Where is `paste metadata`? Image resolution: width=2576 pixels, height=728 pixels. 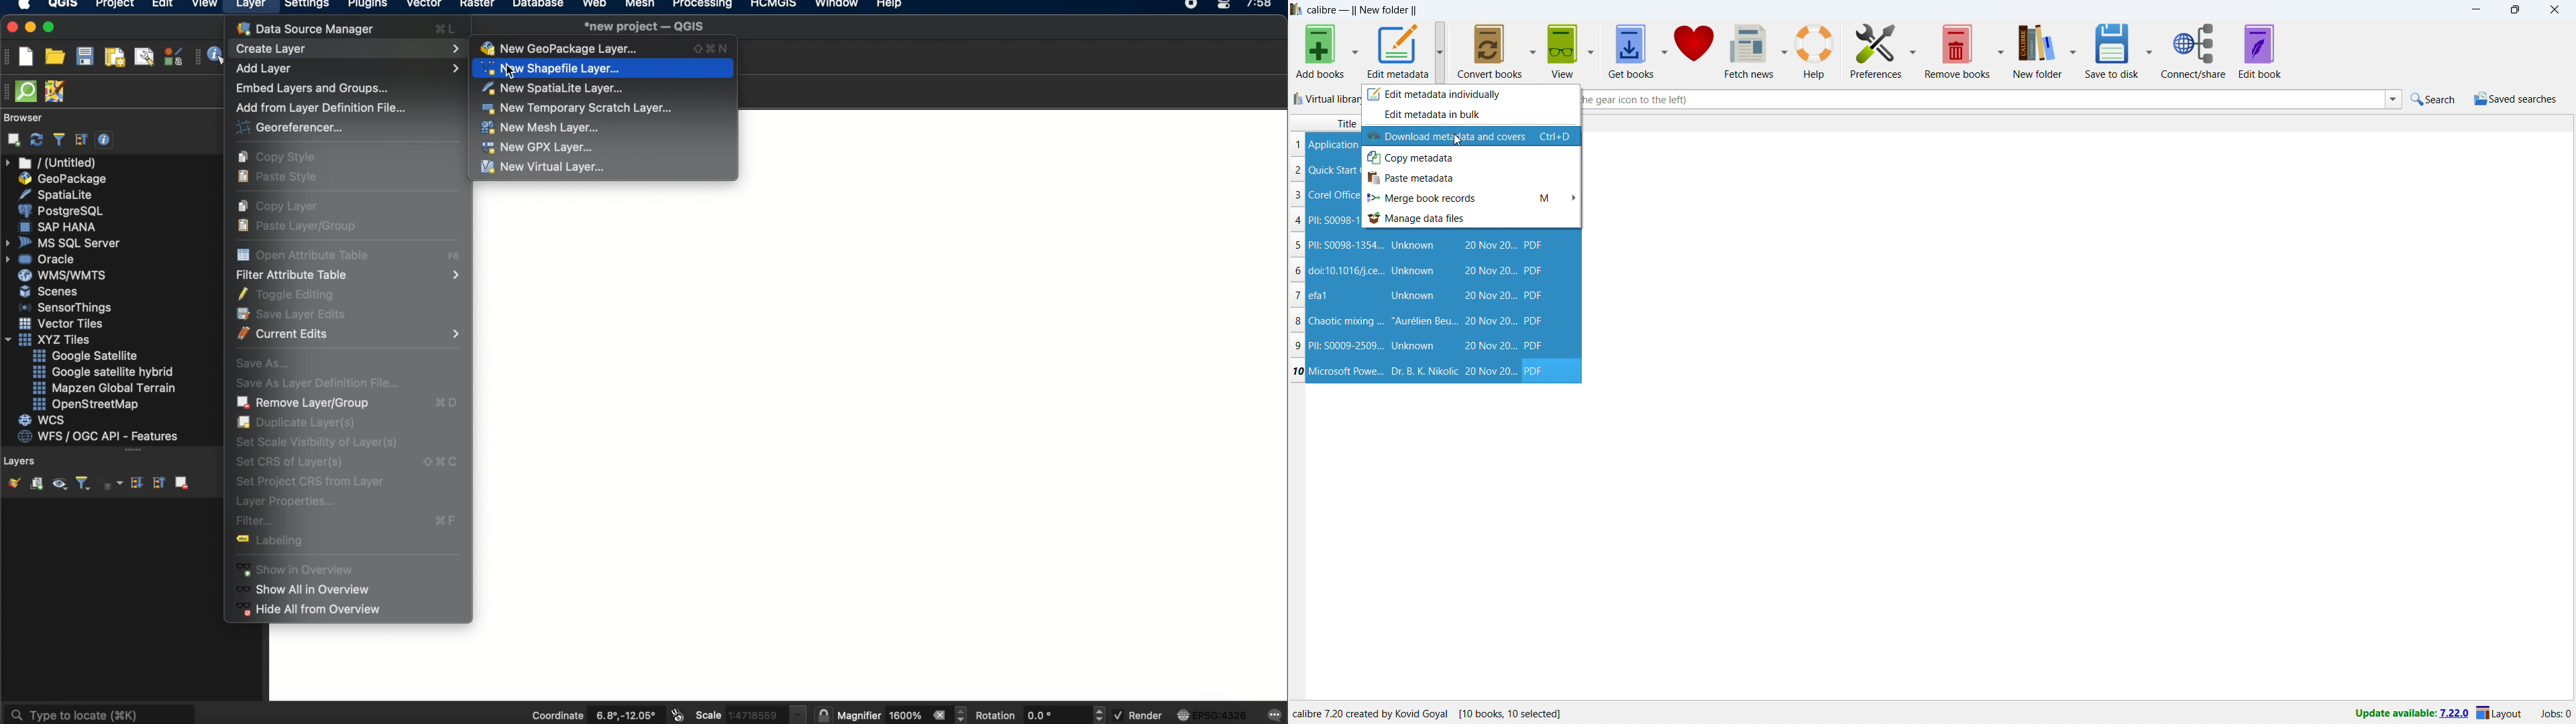 paste metadata is located at coordinates (1471, 178).